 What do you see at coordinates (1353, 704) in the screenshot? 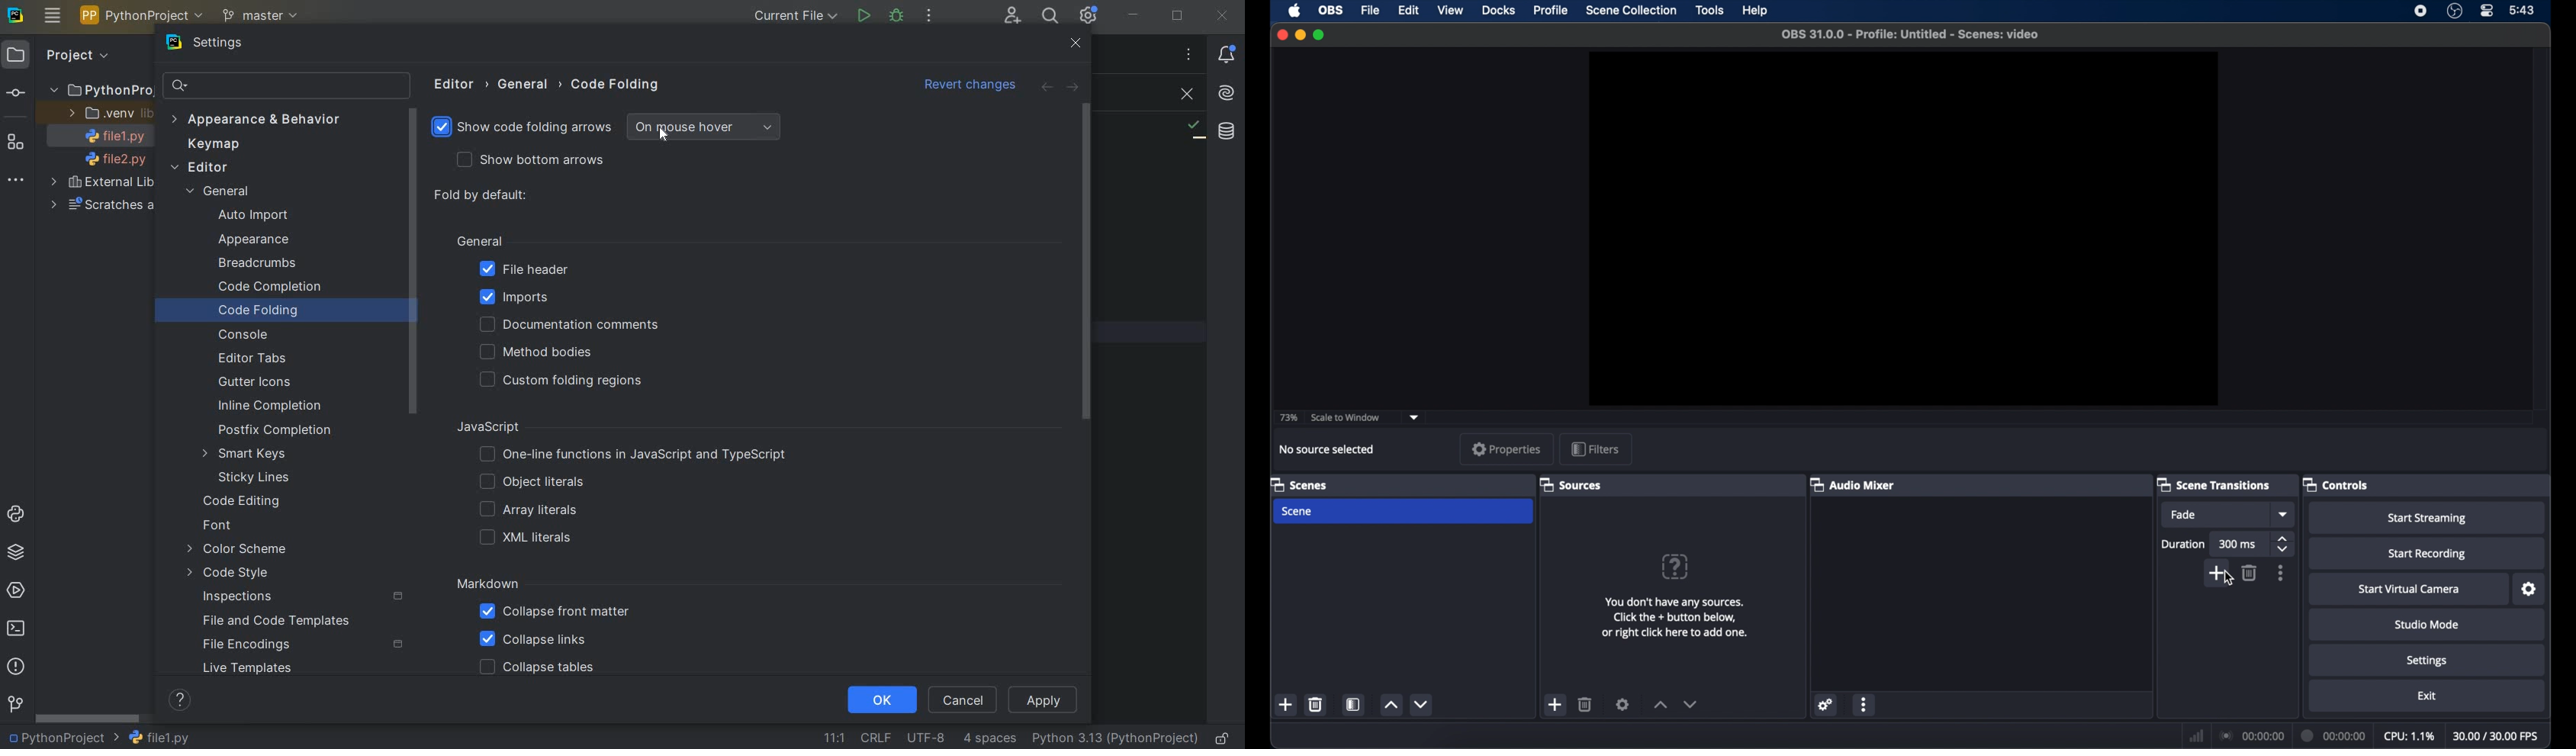
I see `scene filters` at bounding box center [1353, 704].